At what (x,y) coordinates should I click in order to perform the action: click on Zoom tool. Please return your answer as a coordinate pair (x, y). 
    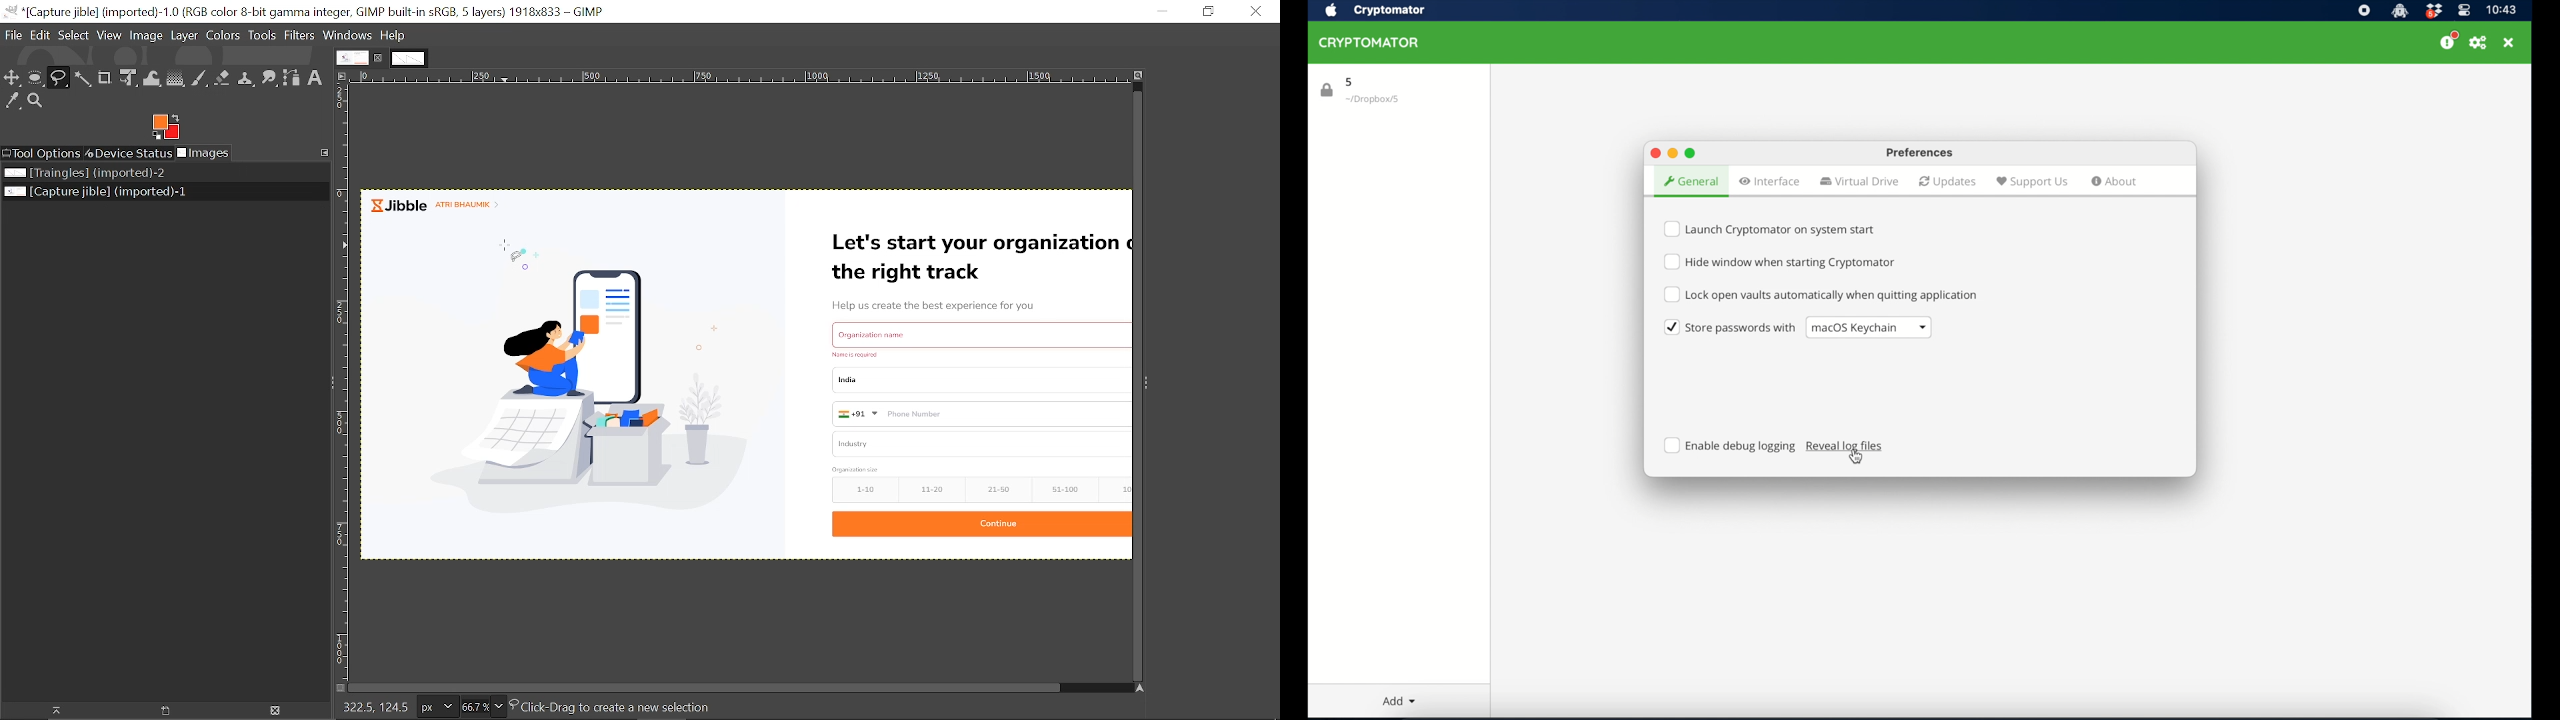
    Looking at the image, I should click on (35, 100).